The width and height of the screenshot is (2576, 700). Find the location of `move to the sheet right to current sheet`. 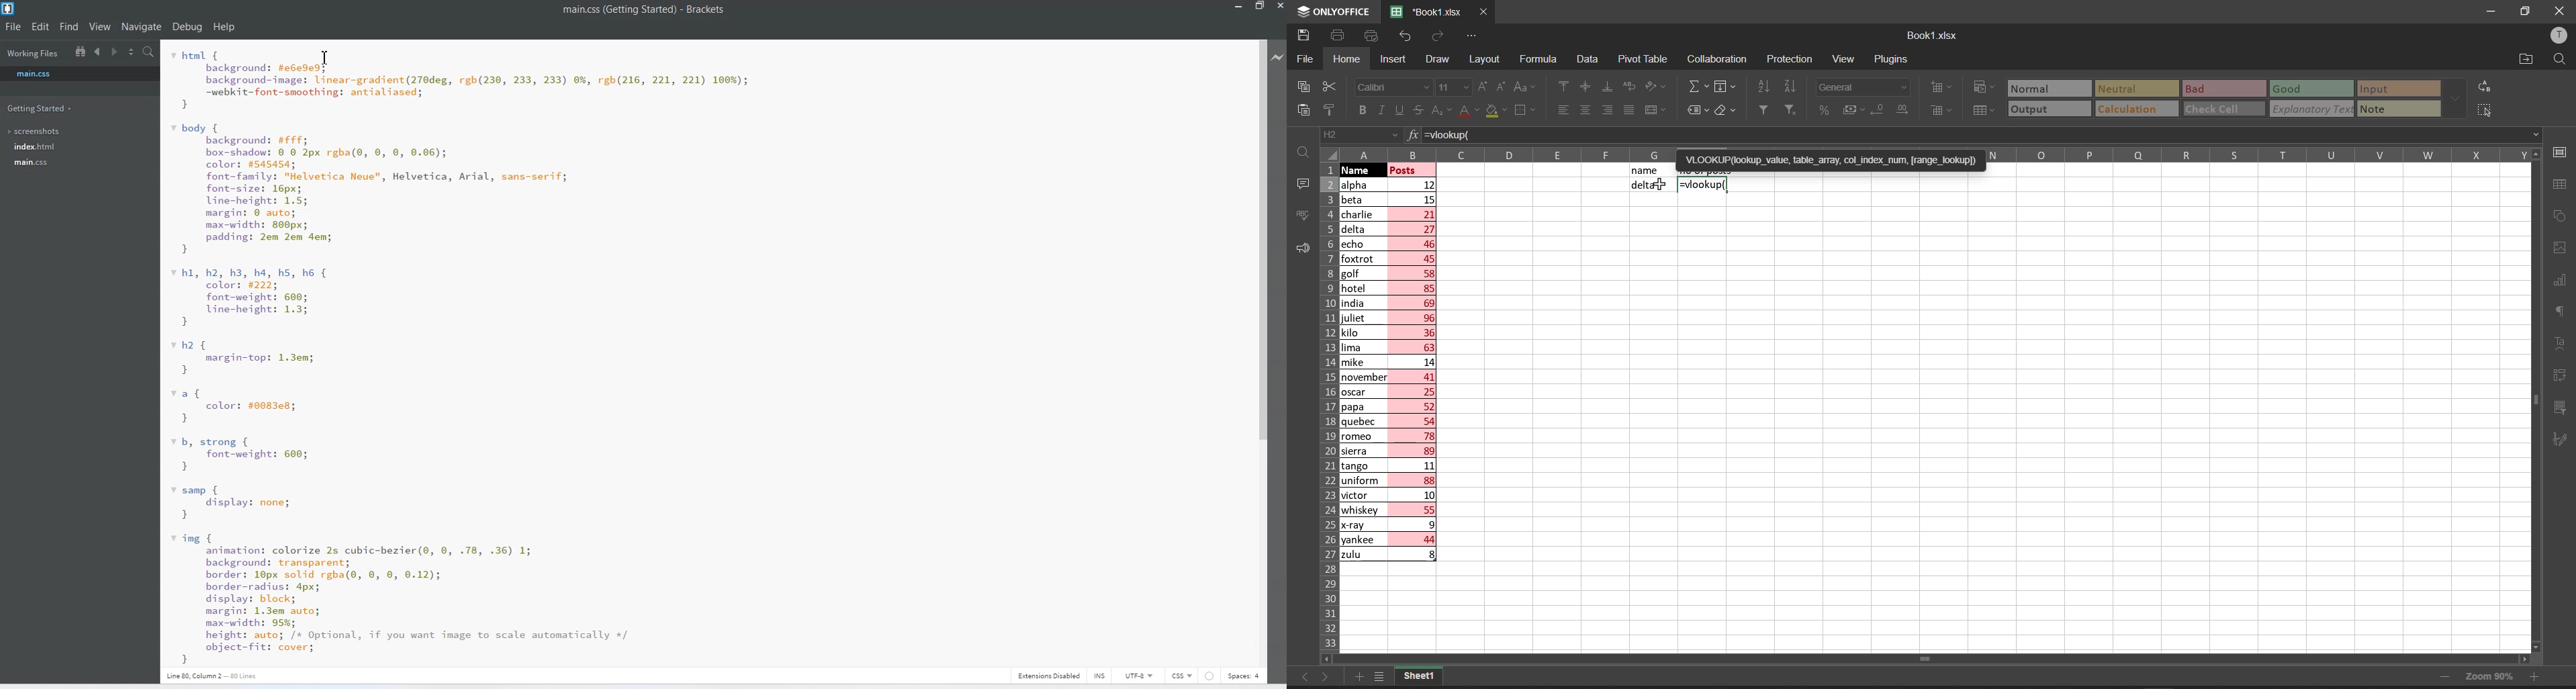

move to the sheet right to current sheet is located at coordinates (1328, 680).